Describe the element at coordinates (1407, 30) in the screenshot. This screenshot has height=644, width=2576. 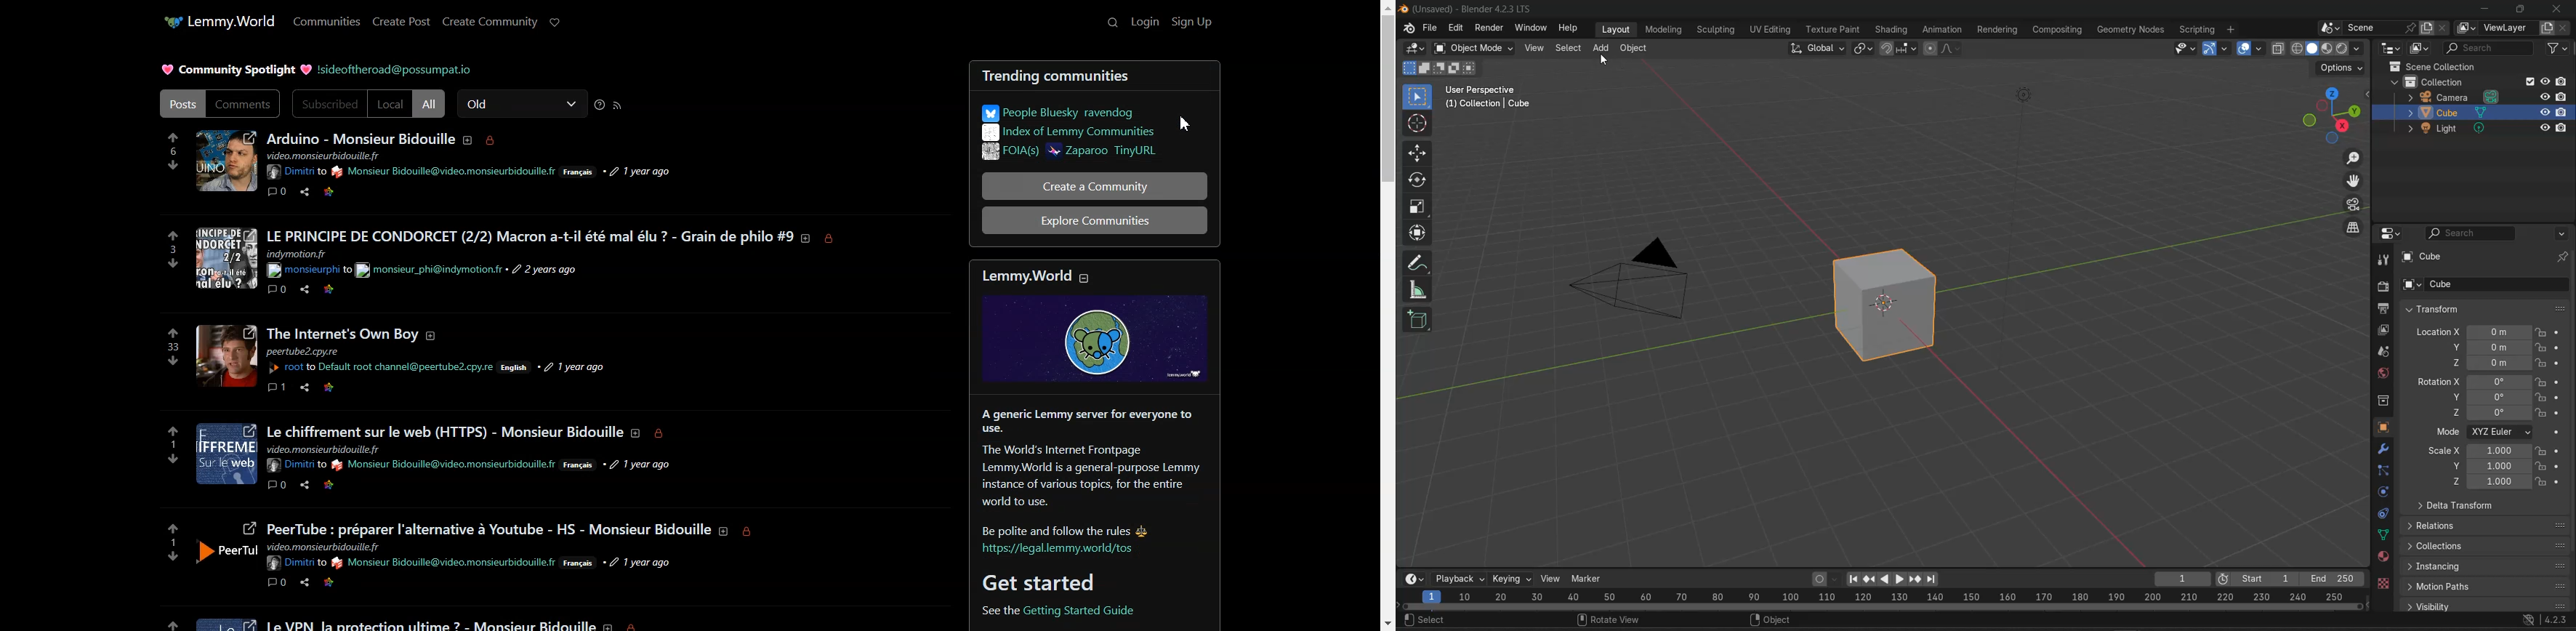
I see `blender` at that location.